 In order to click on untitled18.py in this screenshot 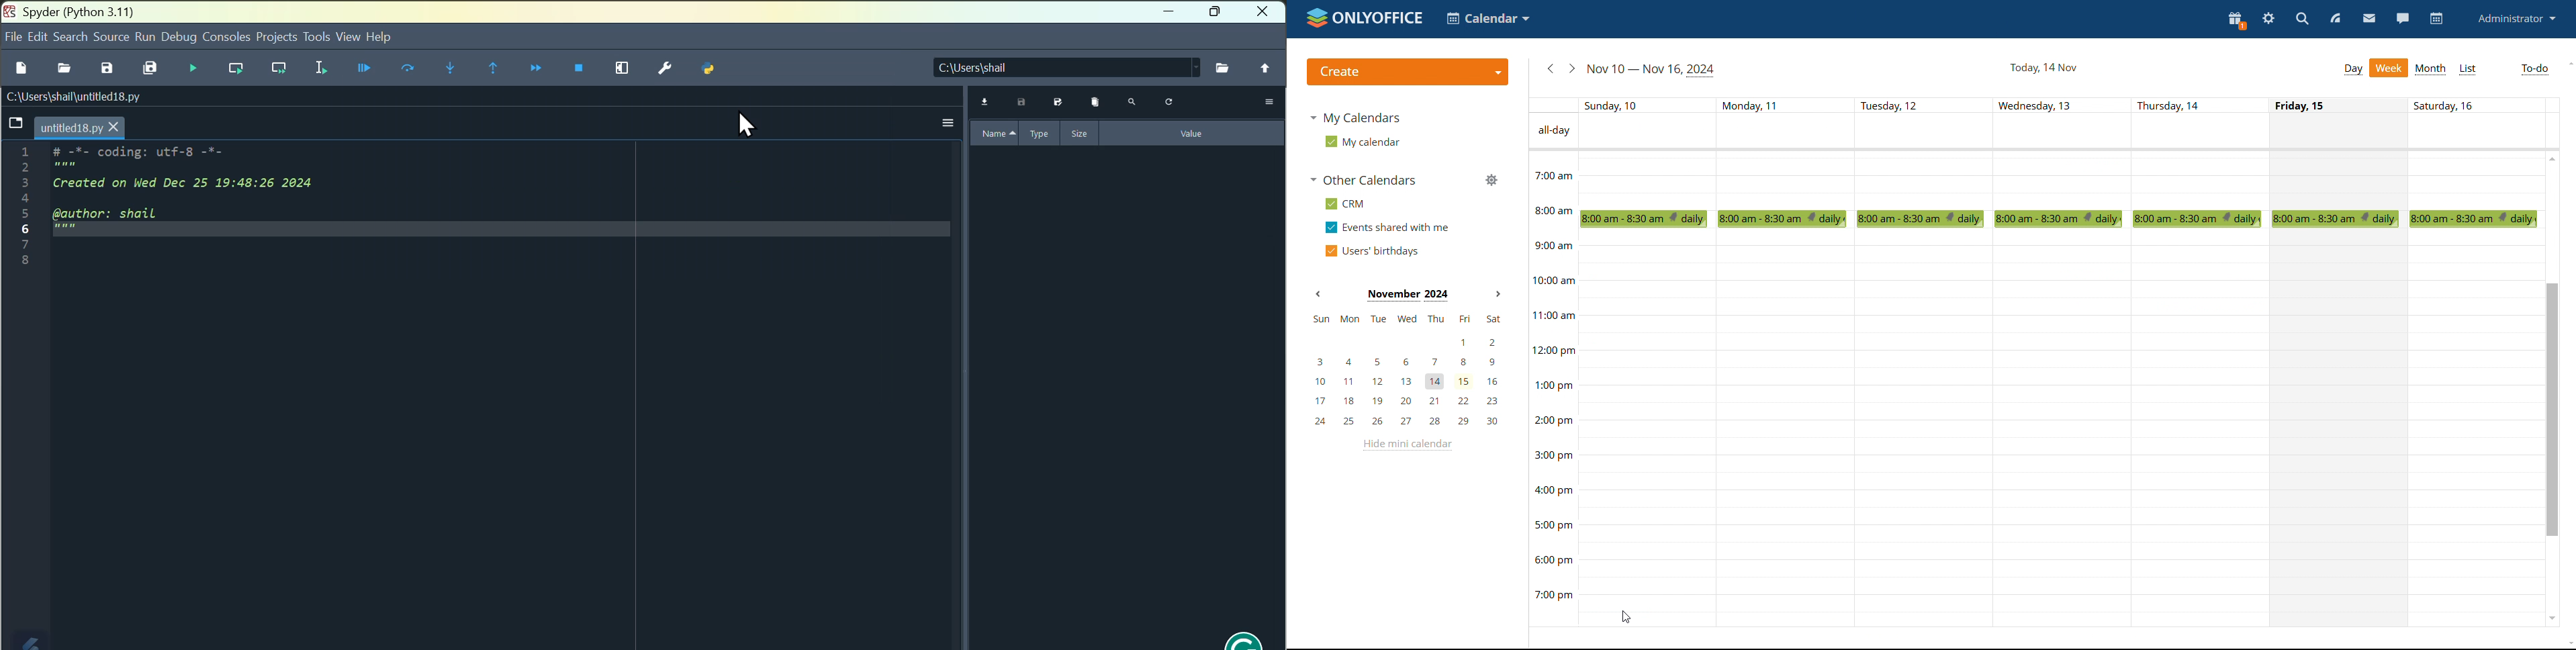, I will do `click(80, 126)`.